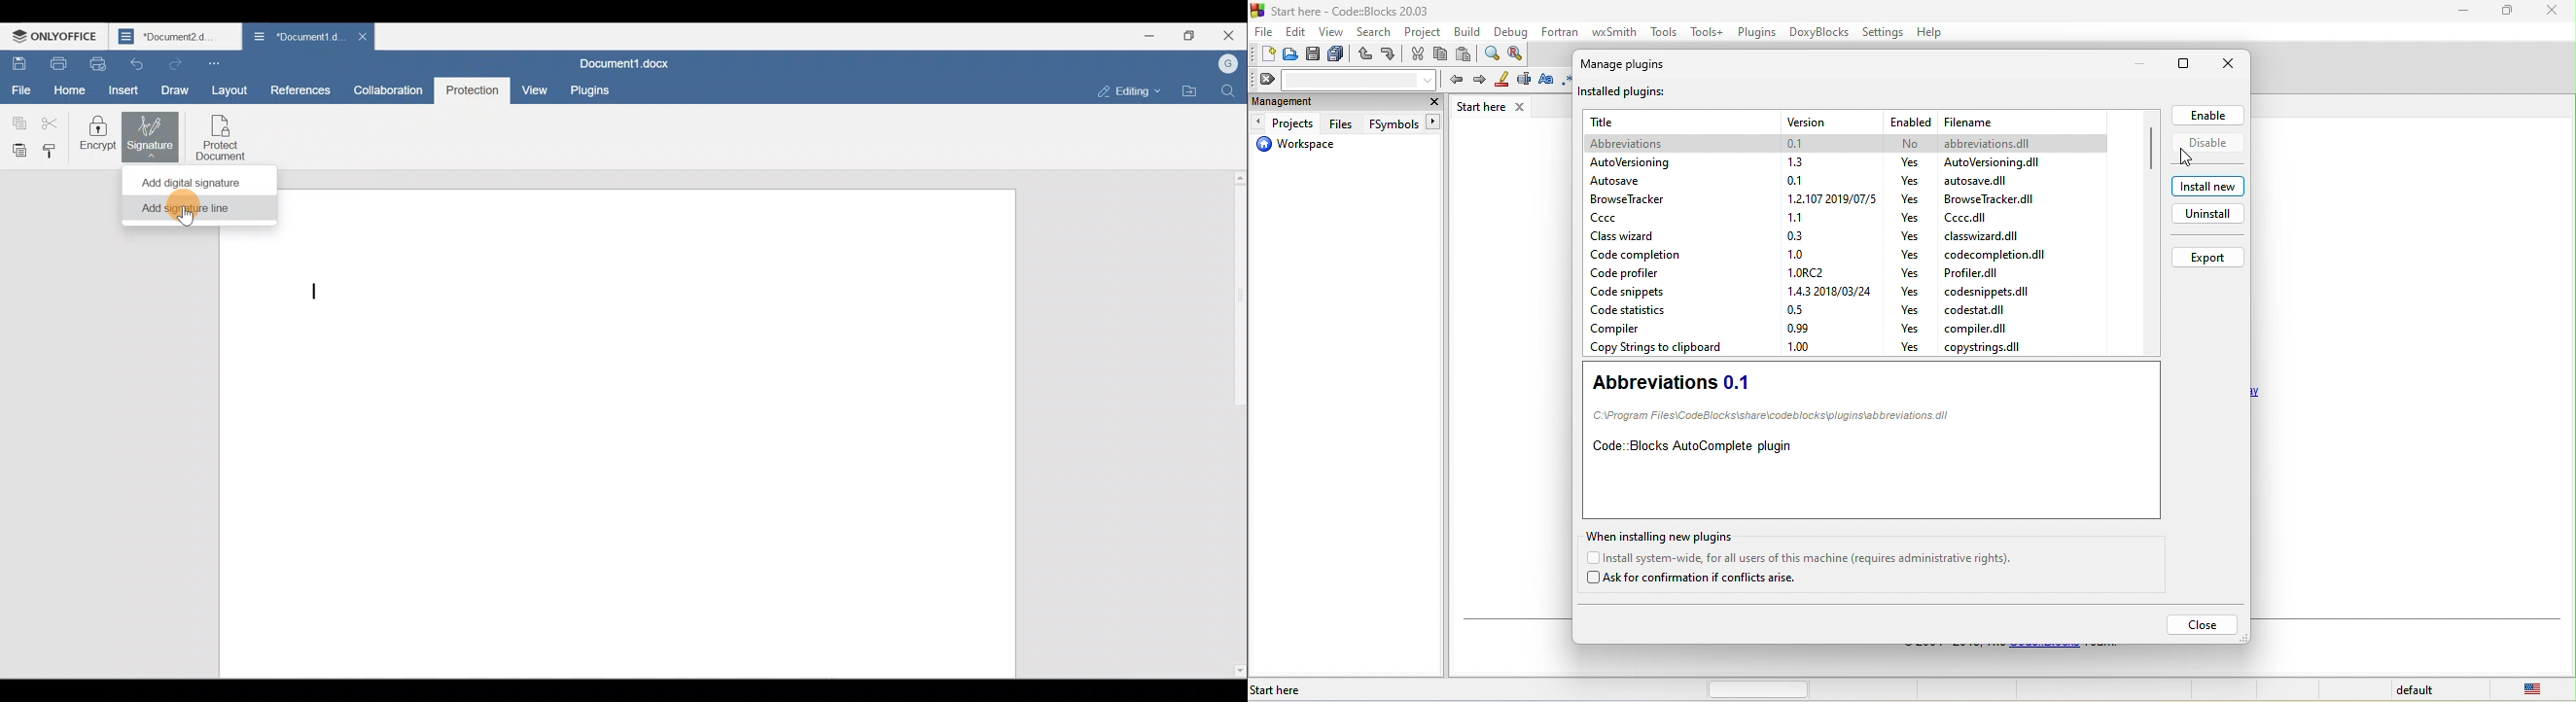 Image resolution: width=2576 pixels, height=728 pixels. I want to click on file, so click(1998, 253).